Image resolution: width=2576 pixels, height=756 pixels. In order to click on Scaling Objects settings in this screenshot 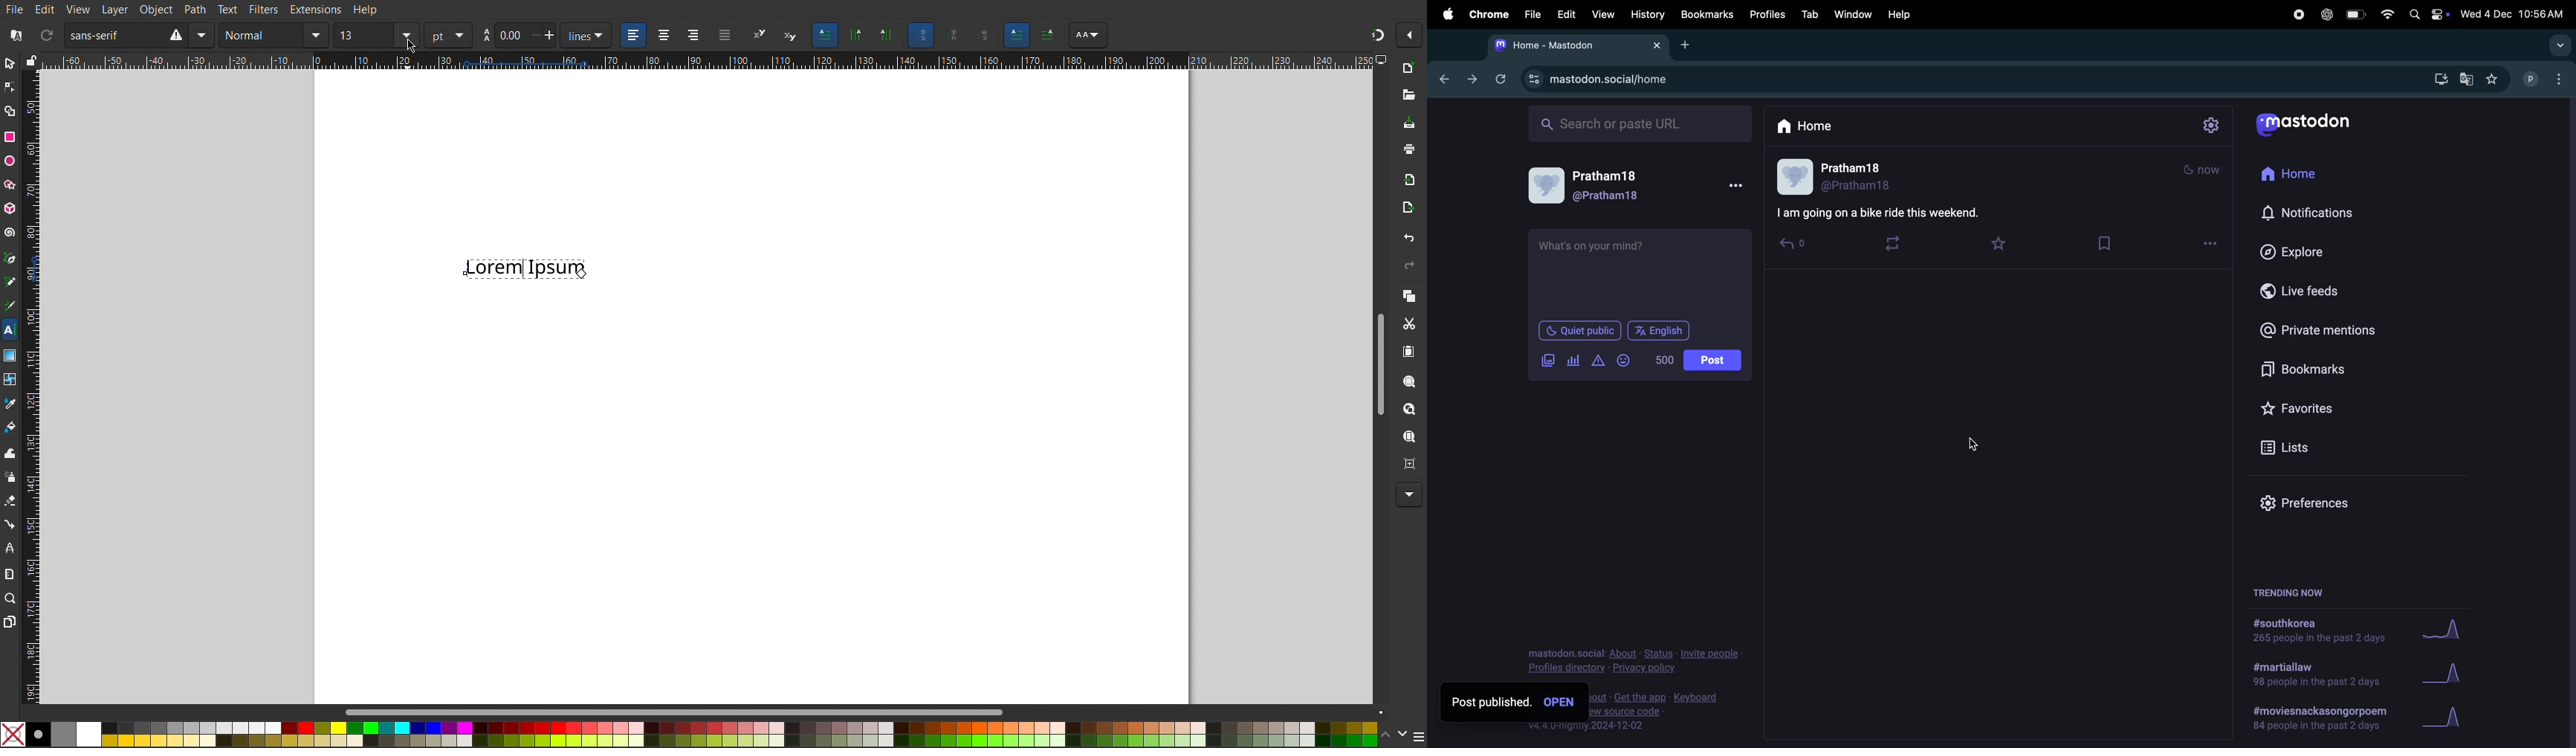, I will do `click(887, 35)`.